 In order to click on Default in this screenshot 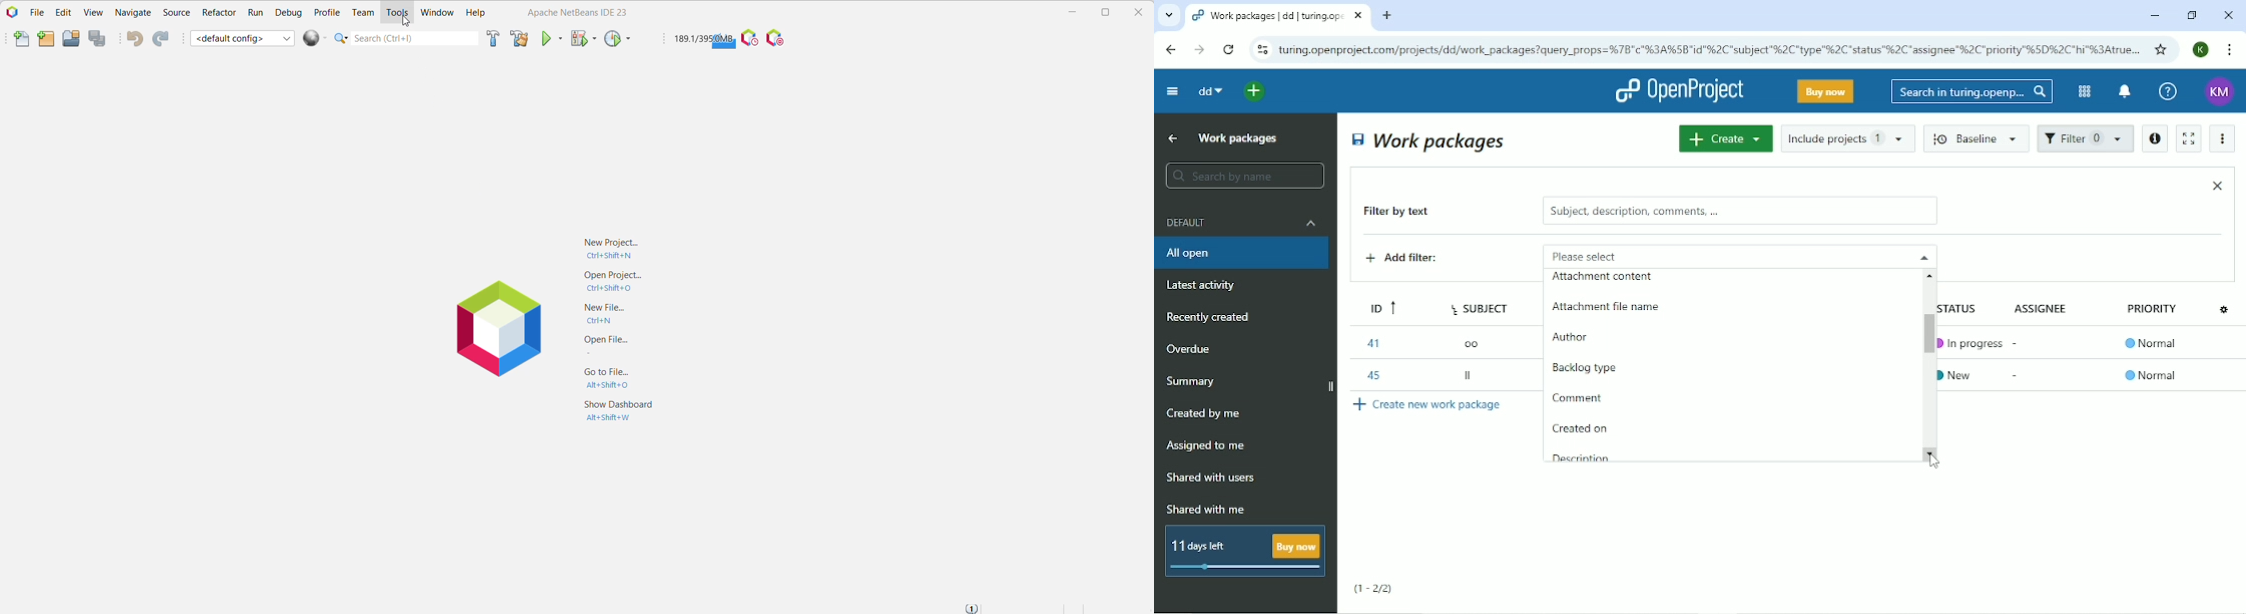, I will do `click(1243, 222)`.